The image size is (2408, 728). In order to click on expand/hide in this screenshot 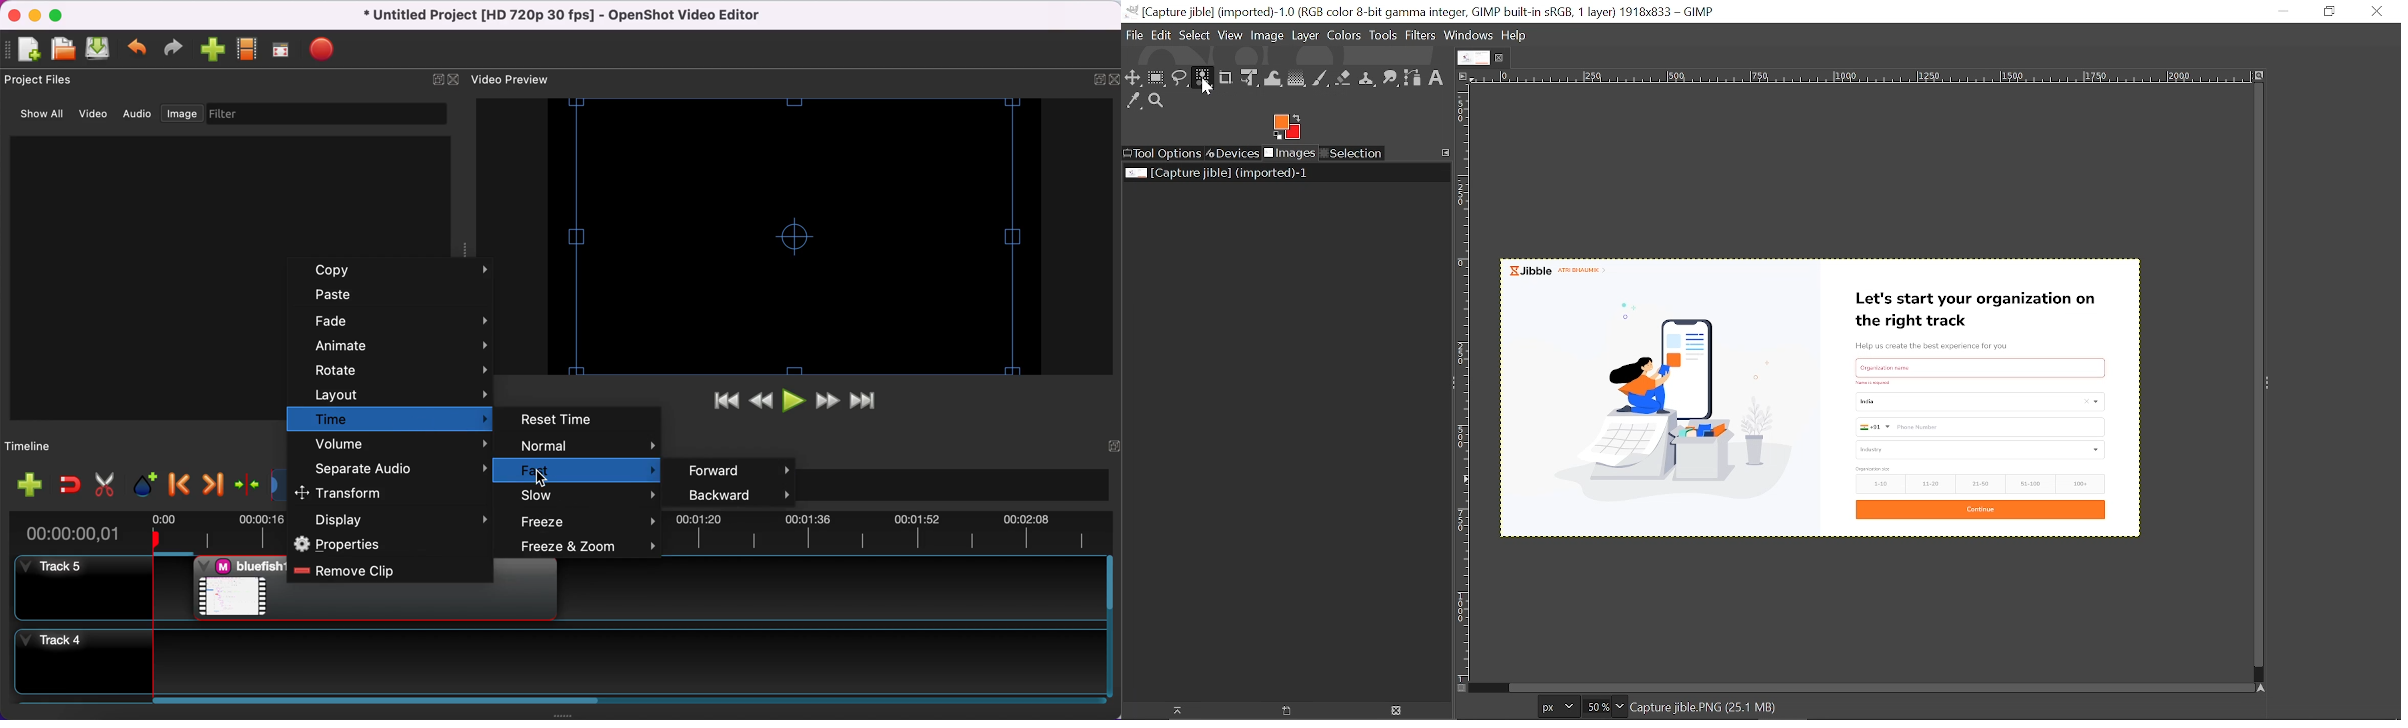, I will do `click(1106, 447)`.